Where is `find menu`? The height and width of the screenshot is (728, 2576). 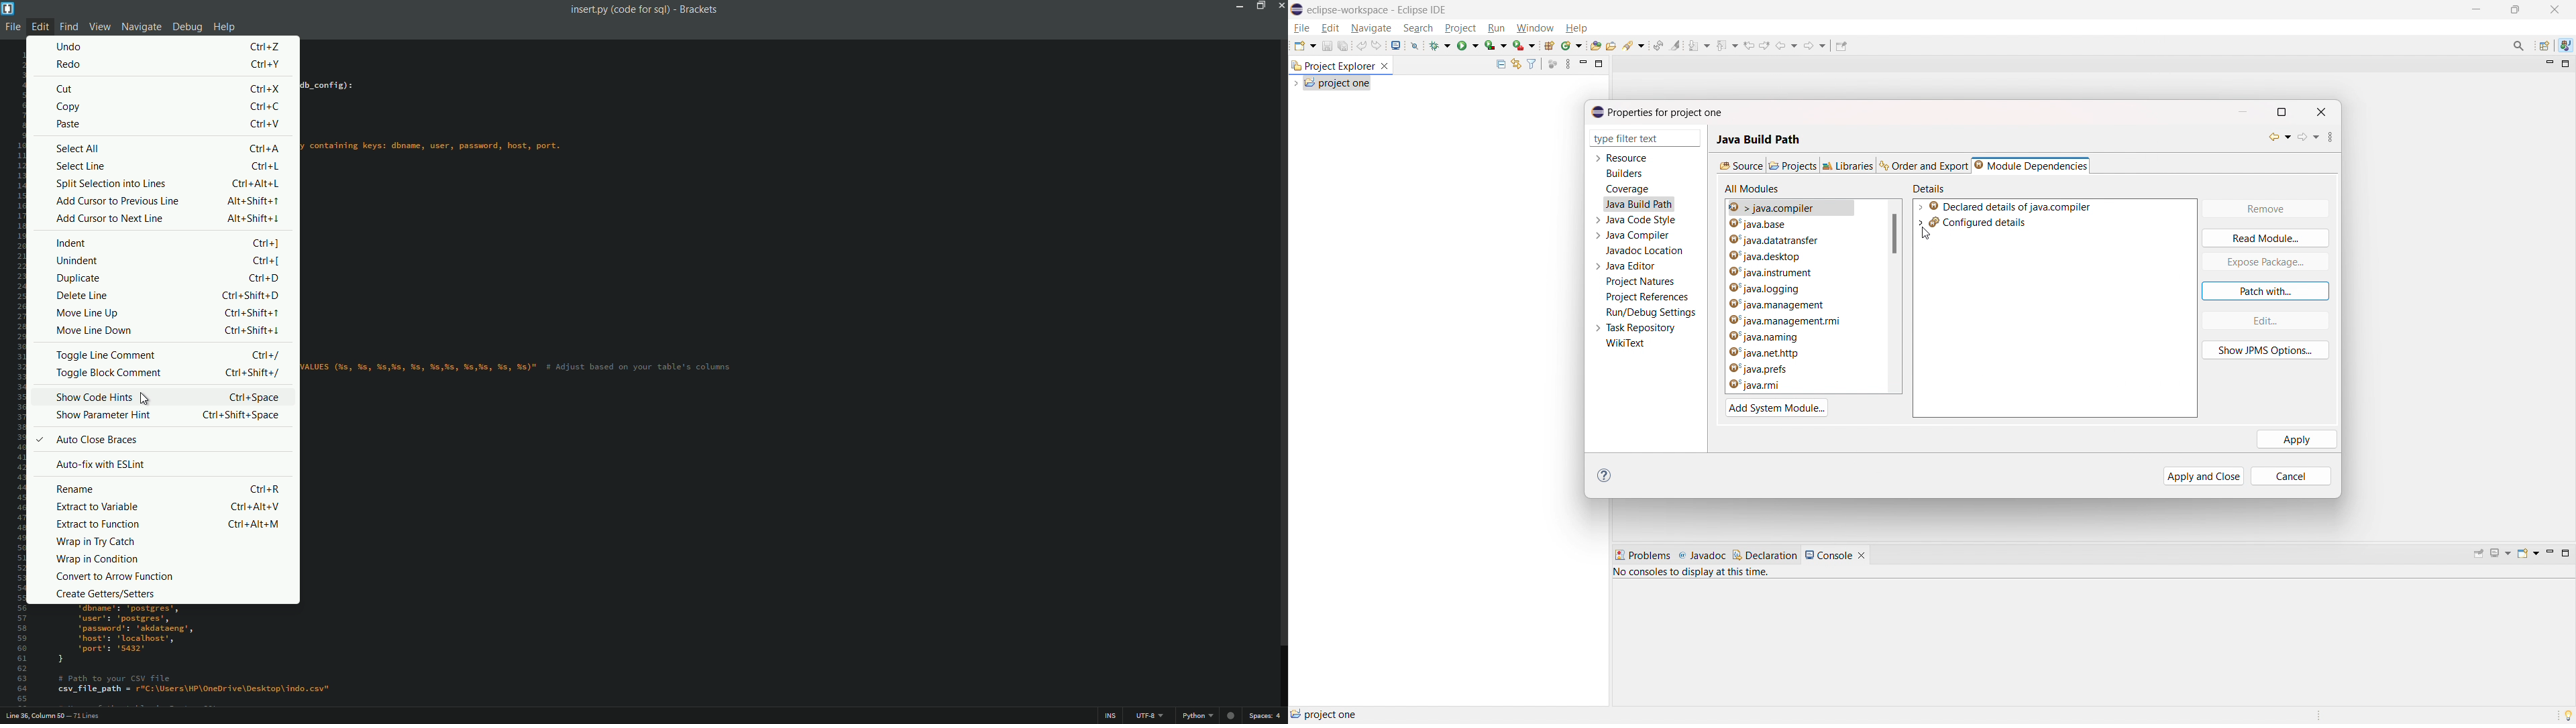
find menu is located at coordinates (67, 25).